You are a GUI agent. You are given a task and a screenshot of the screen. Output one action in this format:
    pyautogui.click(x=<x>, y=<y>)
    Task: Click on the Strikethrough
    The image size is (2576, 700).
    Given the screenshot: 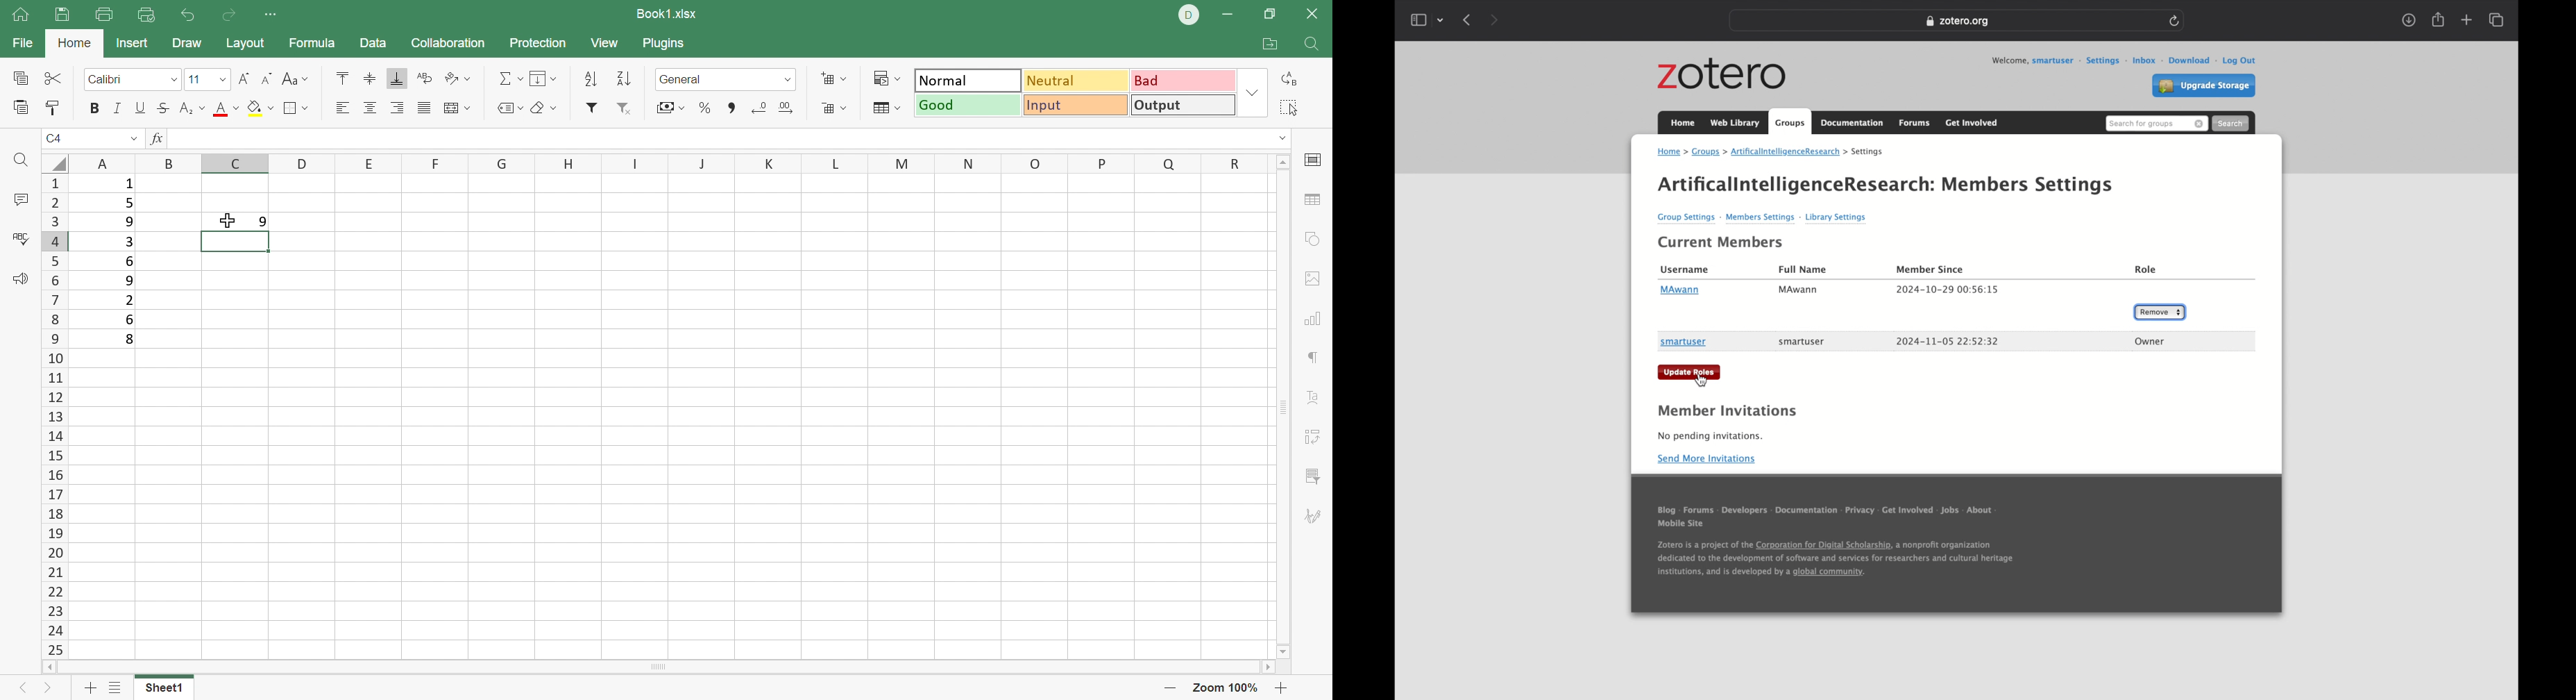 What is the action you would take?
    pyautogui.click(x=164, y=108)
    